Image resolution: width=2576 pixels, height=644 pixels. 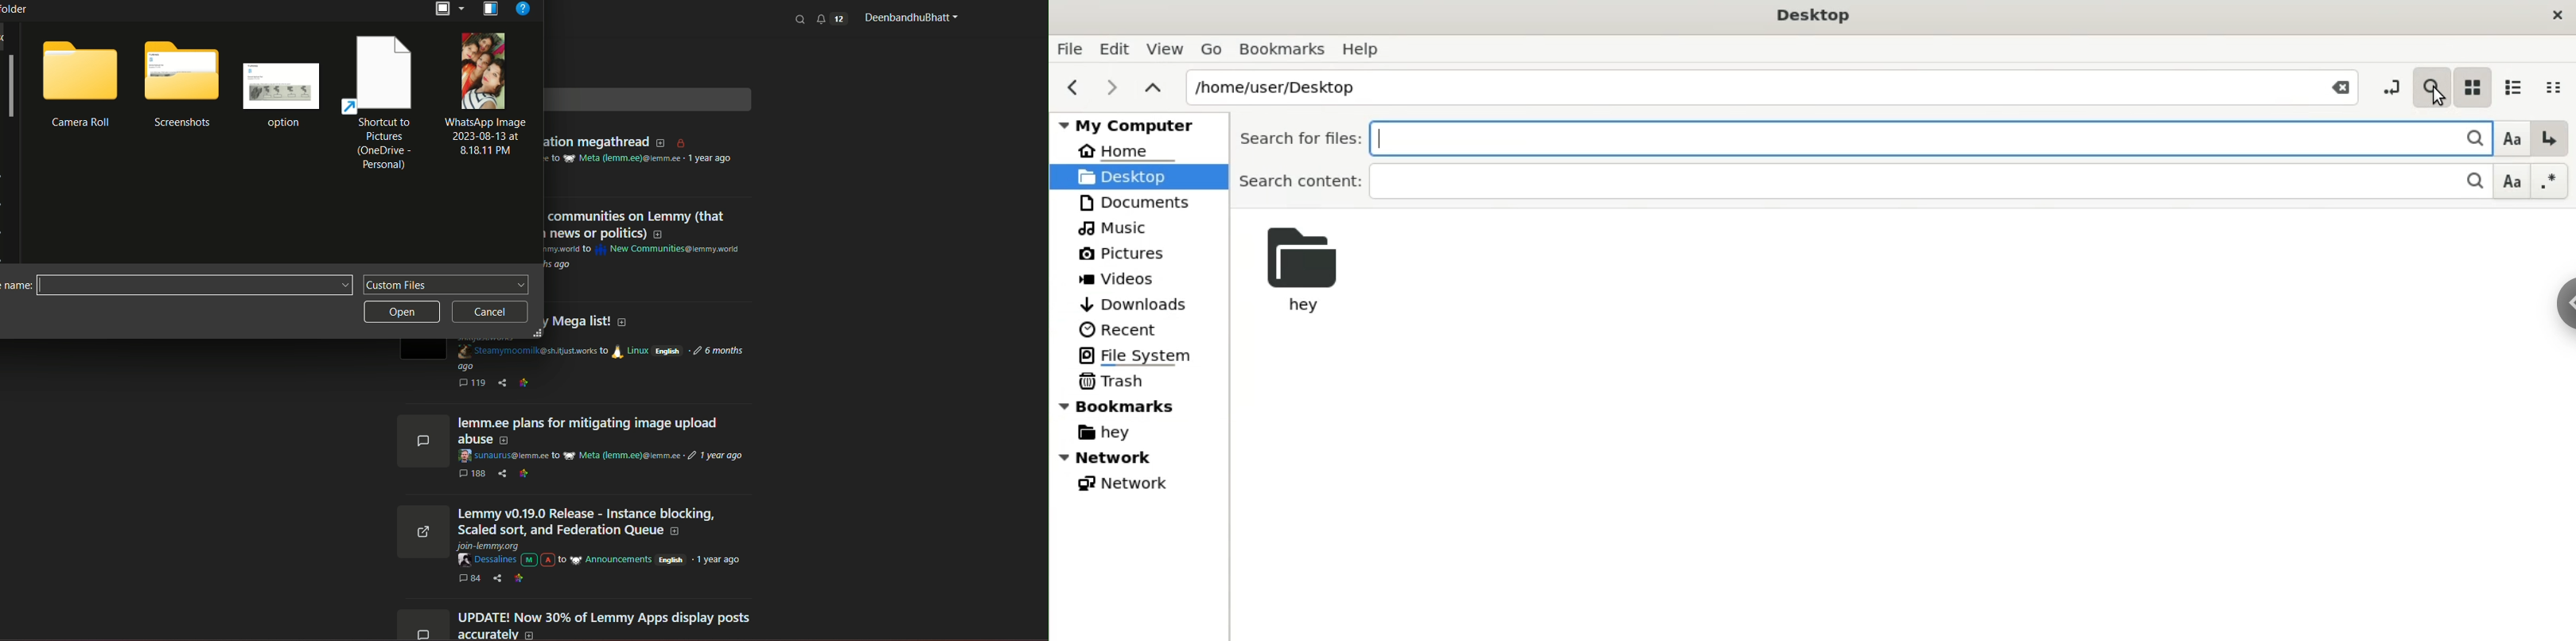 I want to click on Posts, so click(x=607, y=523).